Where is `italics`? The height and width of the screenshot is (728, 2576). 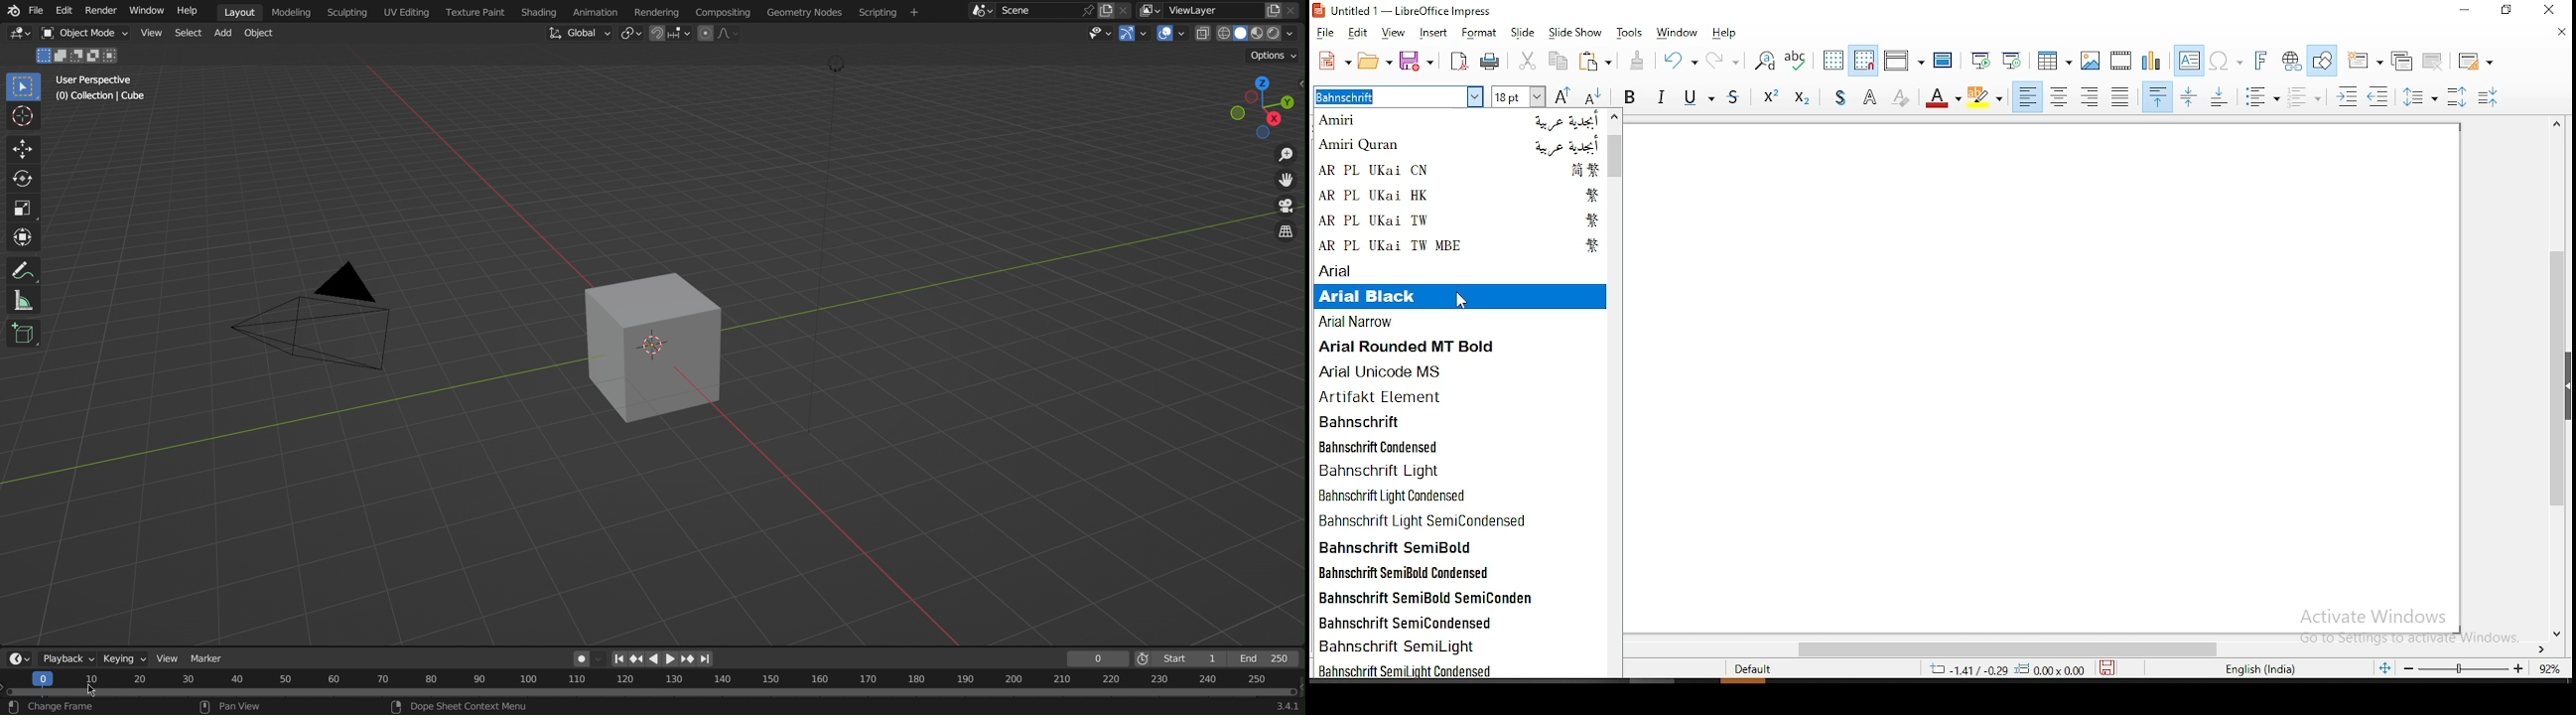
italics is located at coordinates (1665, 97).